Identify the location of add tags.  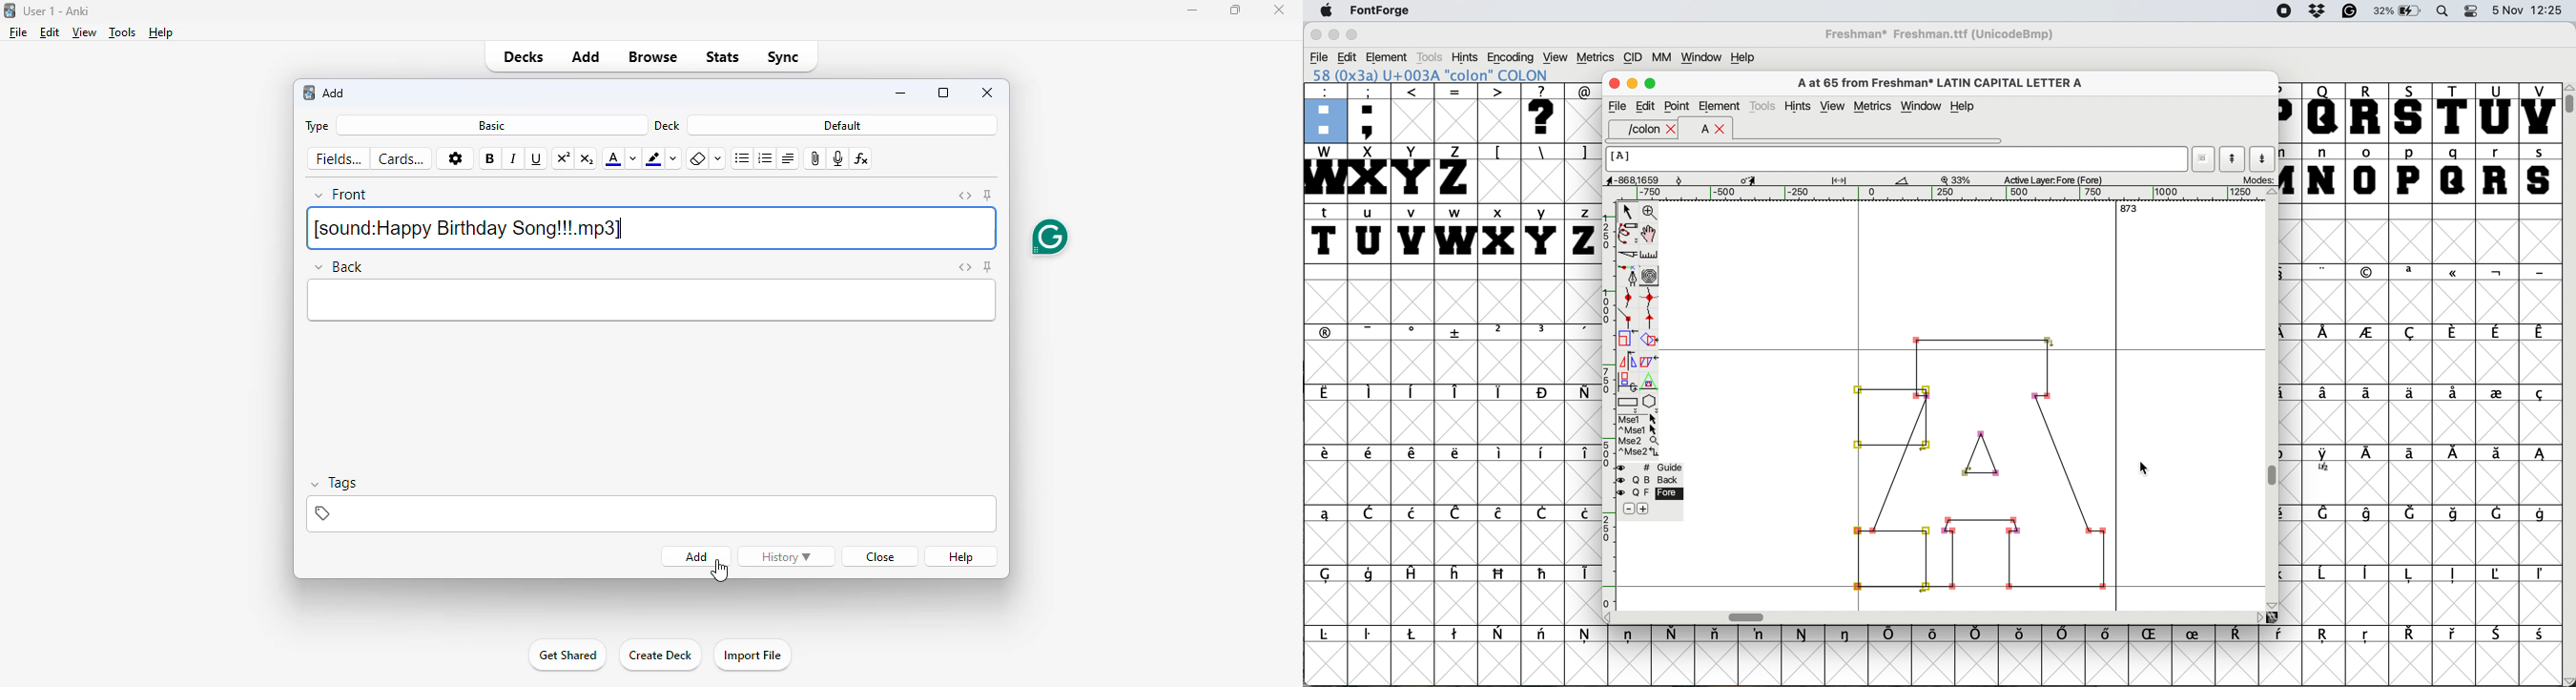
(649, 513).